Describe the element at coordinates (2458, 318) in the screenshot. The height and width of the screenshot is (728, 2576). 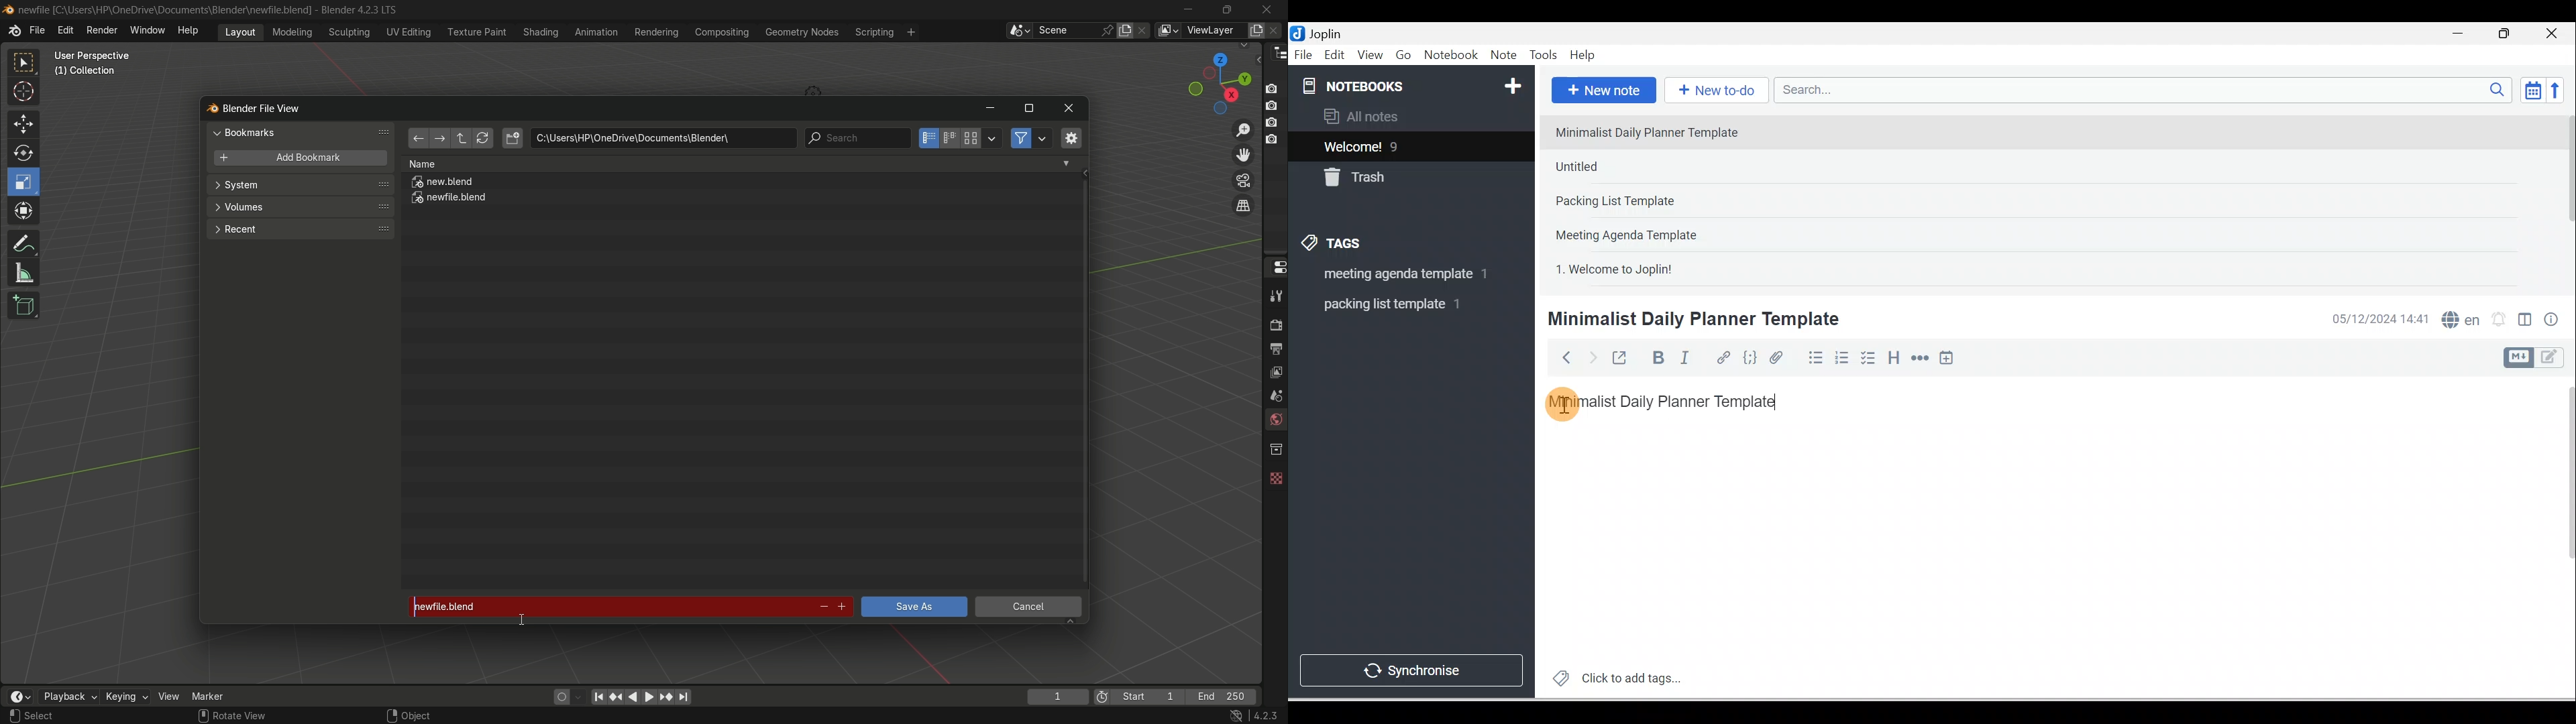
I see `Spelling` at that location.